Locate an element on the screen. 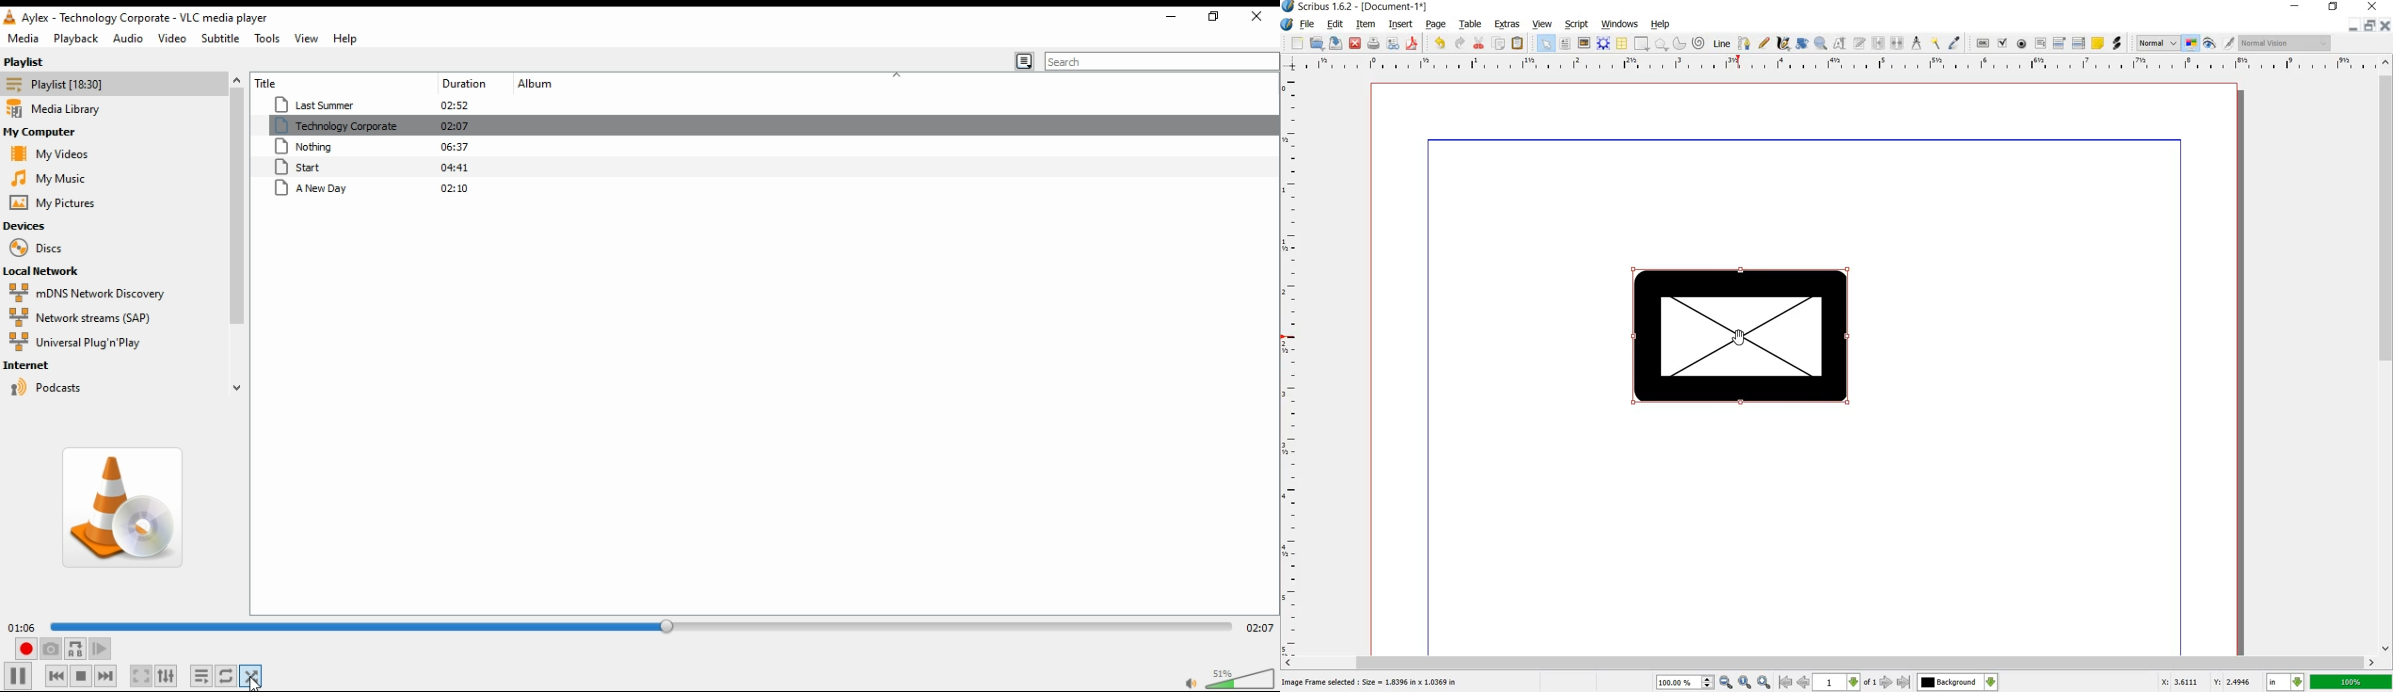  text frame is located at coordinates (1564, 44).